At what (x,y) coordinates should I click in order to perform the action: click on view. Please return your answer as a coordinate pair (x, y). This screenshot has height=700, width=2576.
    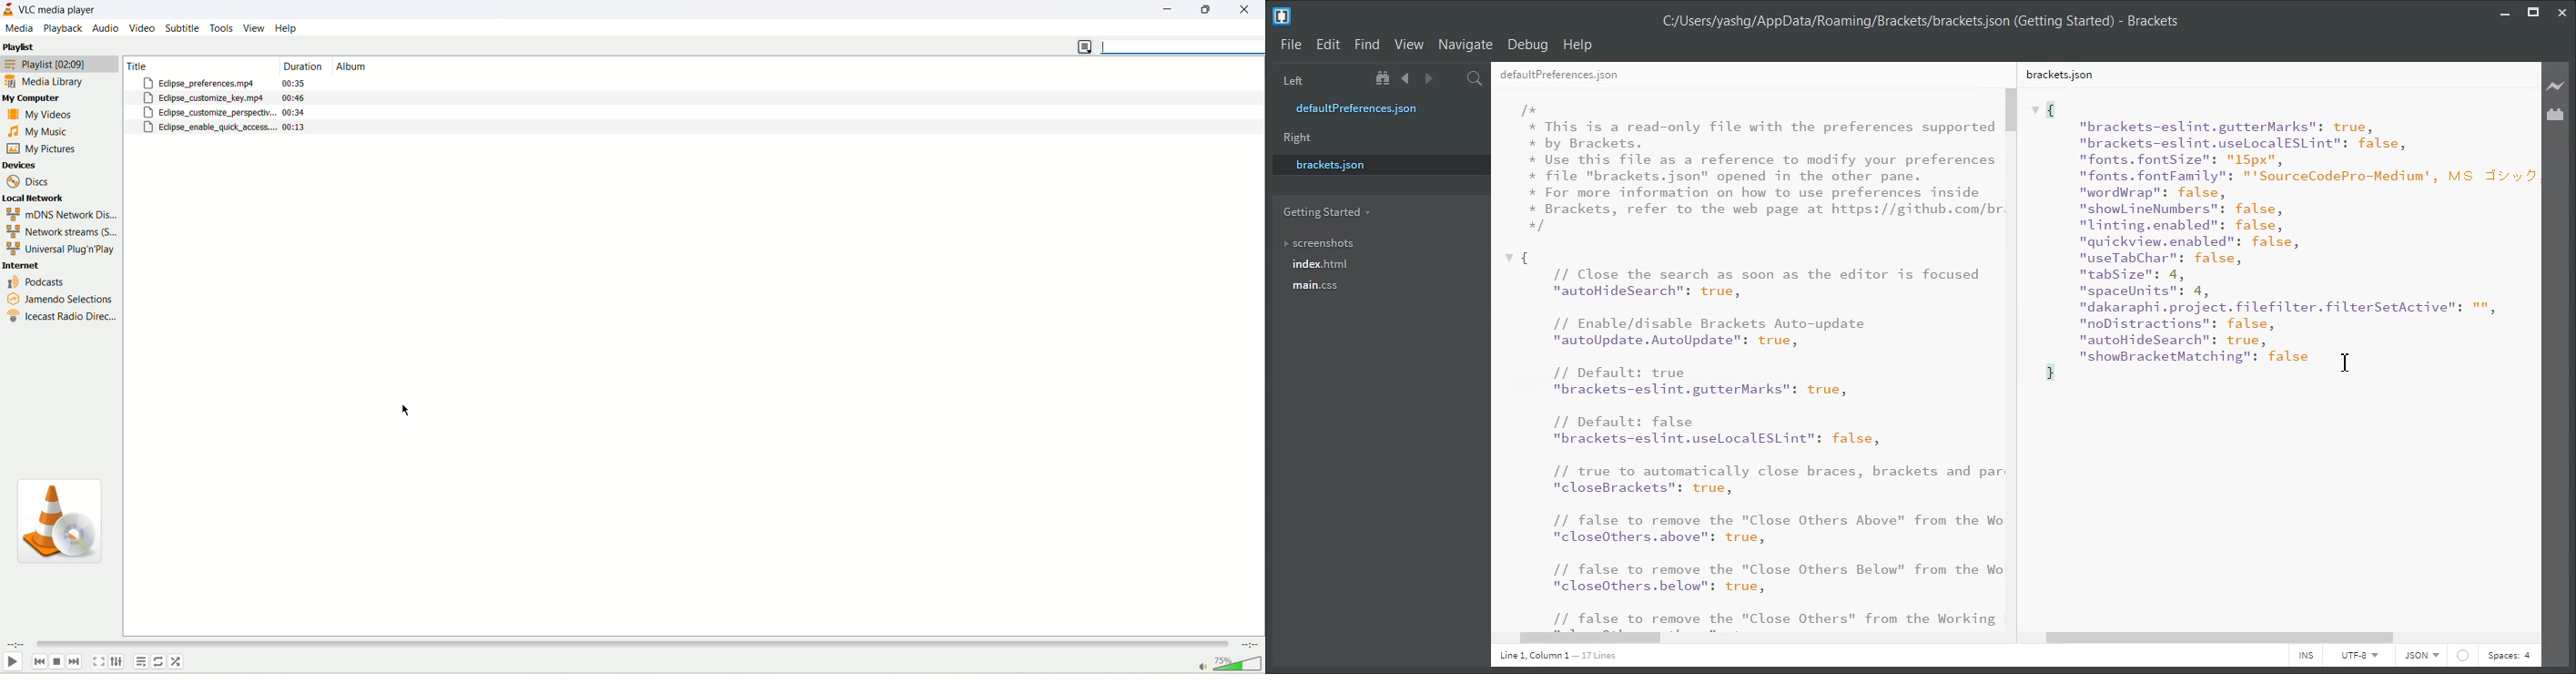
    Looking at the image, I should click on (252, 28).